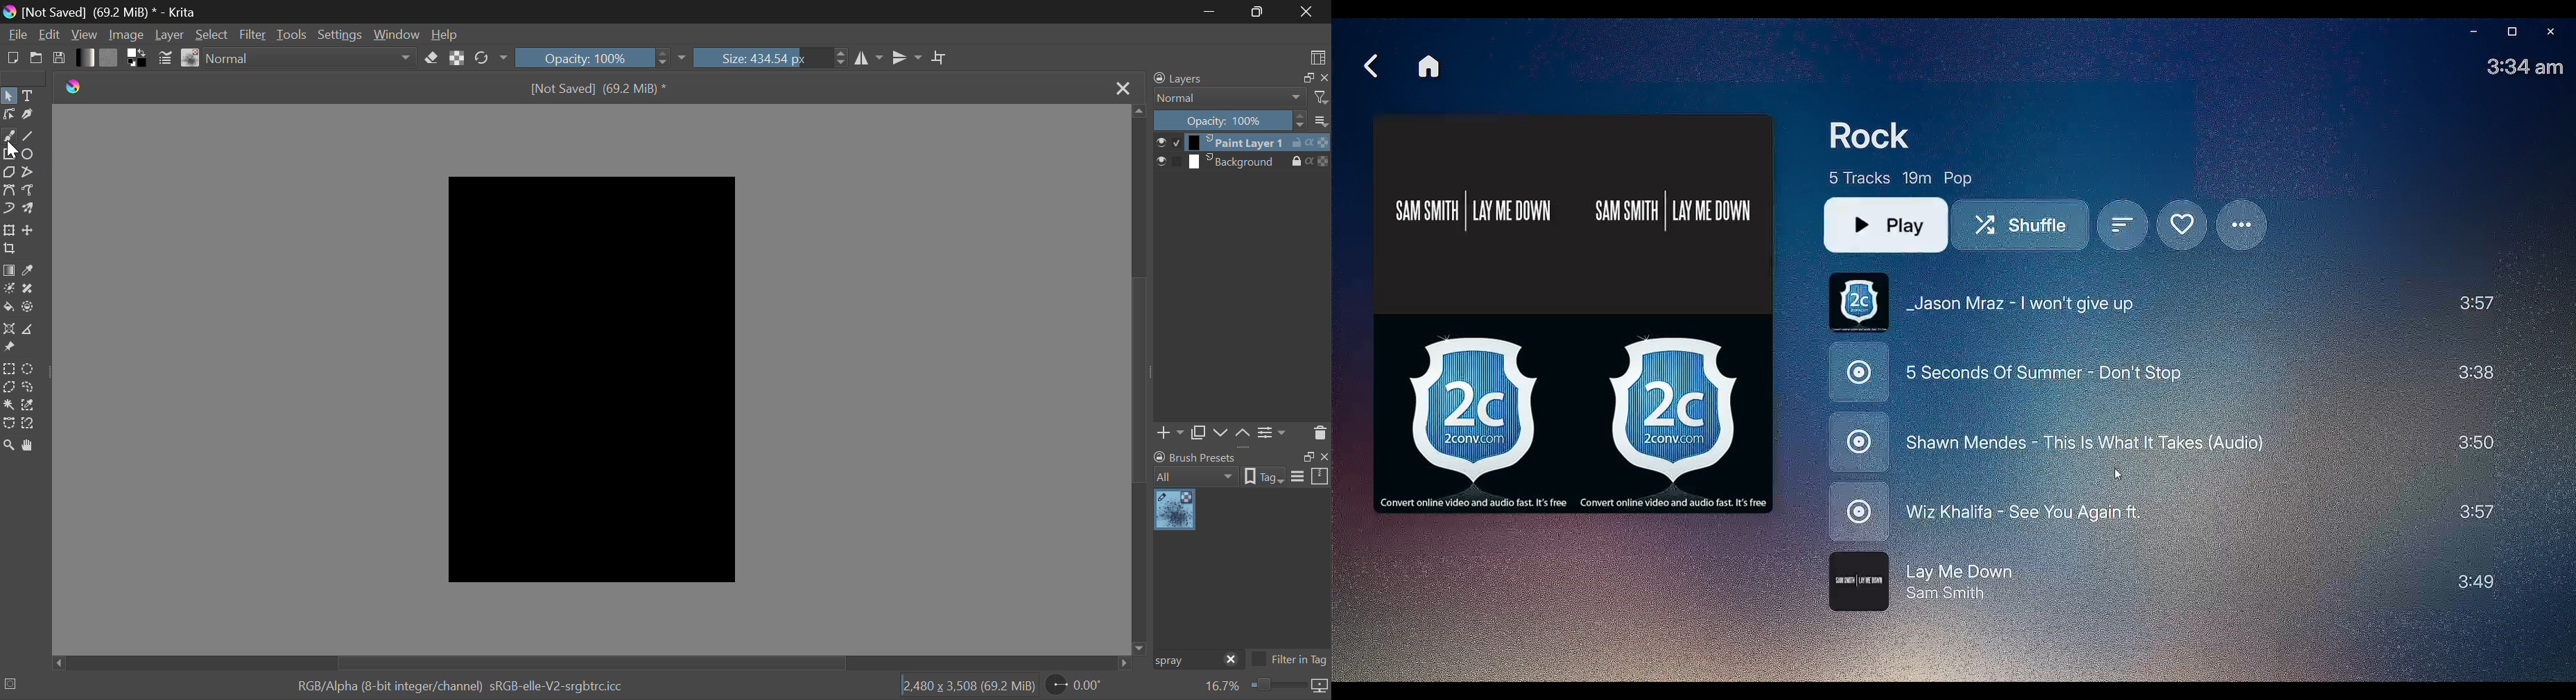 This screenshot has height=700, width=2576. Describe the element at coordinates (1237, 162) in the screenshot. I see `layer 2` at that location.